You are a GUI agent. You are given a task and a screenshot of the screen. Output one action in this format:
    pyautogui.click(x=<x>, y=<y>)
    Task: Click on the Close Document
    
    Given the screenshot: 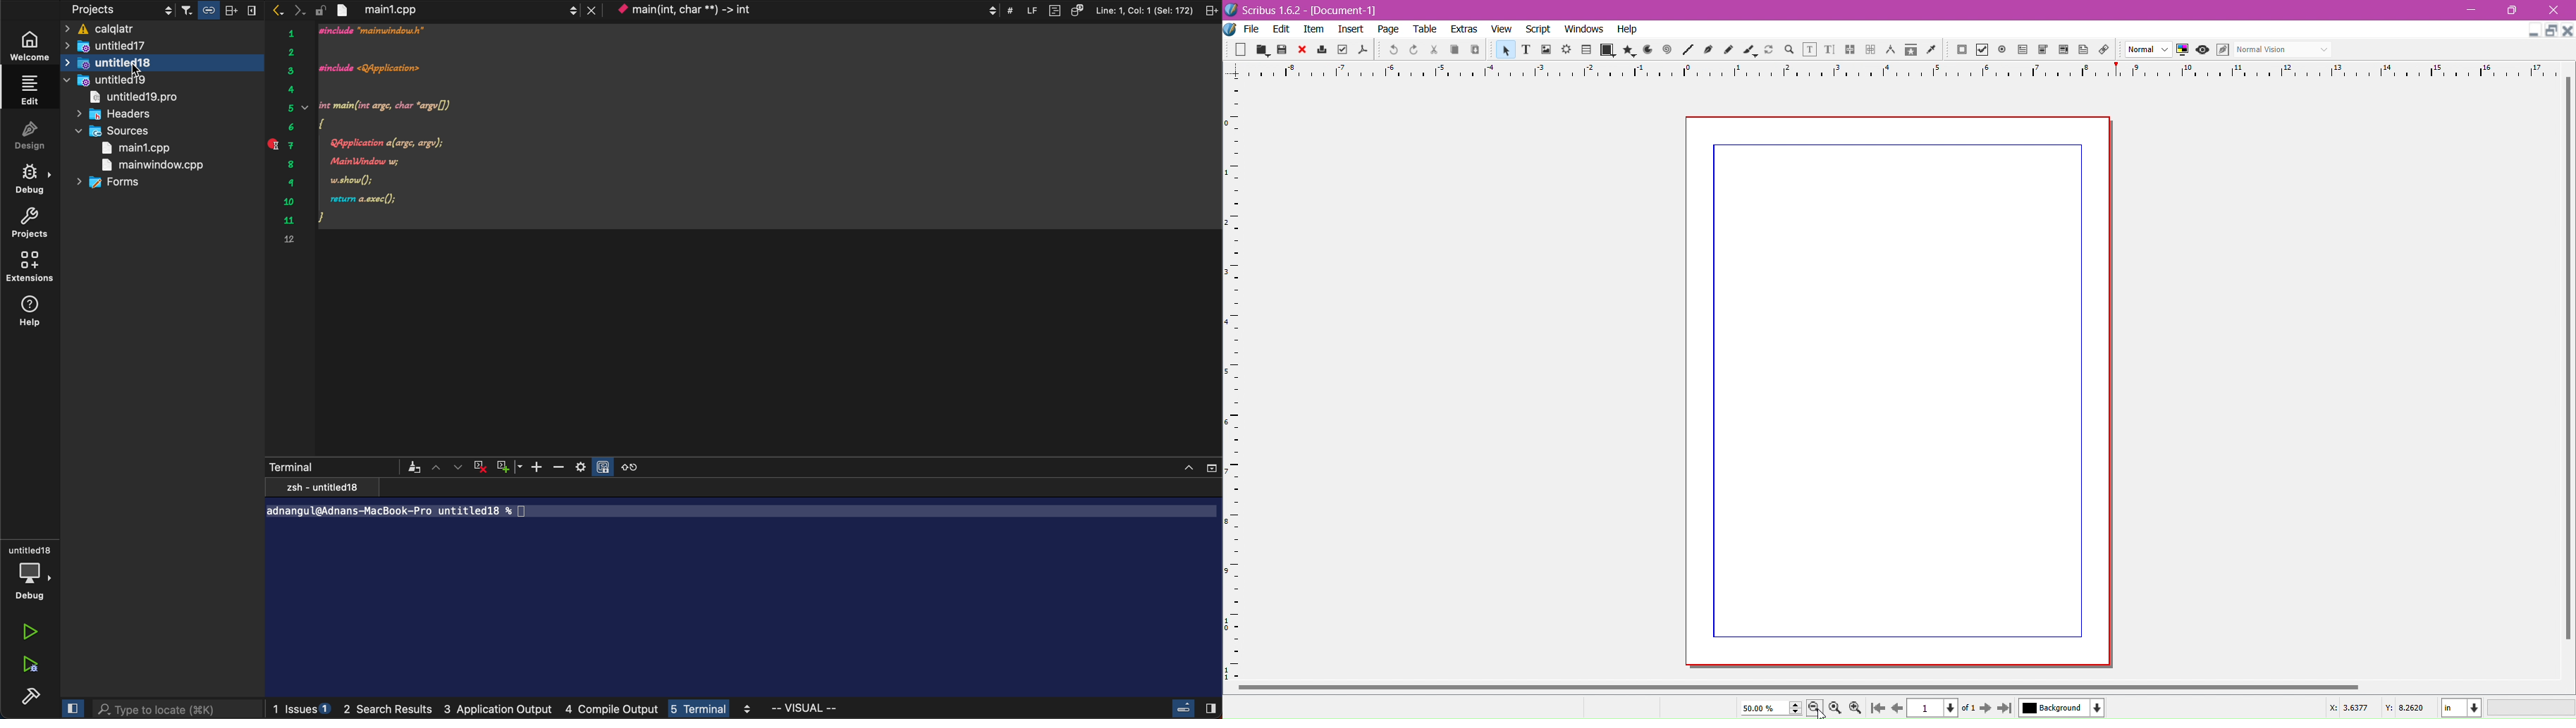 What is the action you would take?
    pyautogui.click(x=2568, y=31)
    